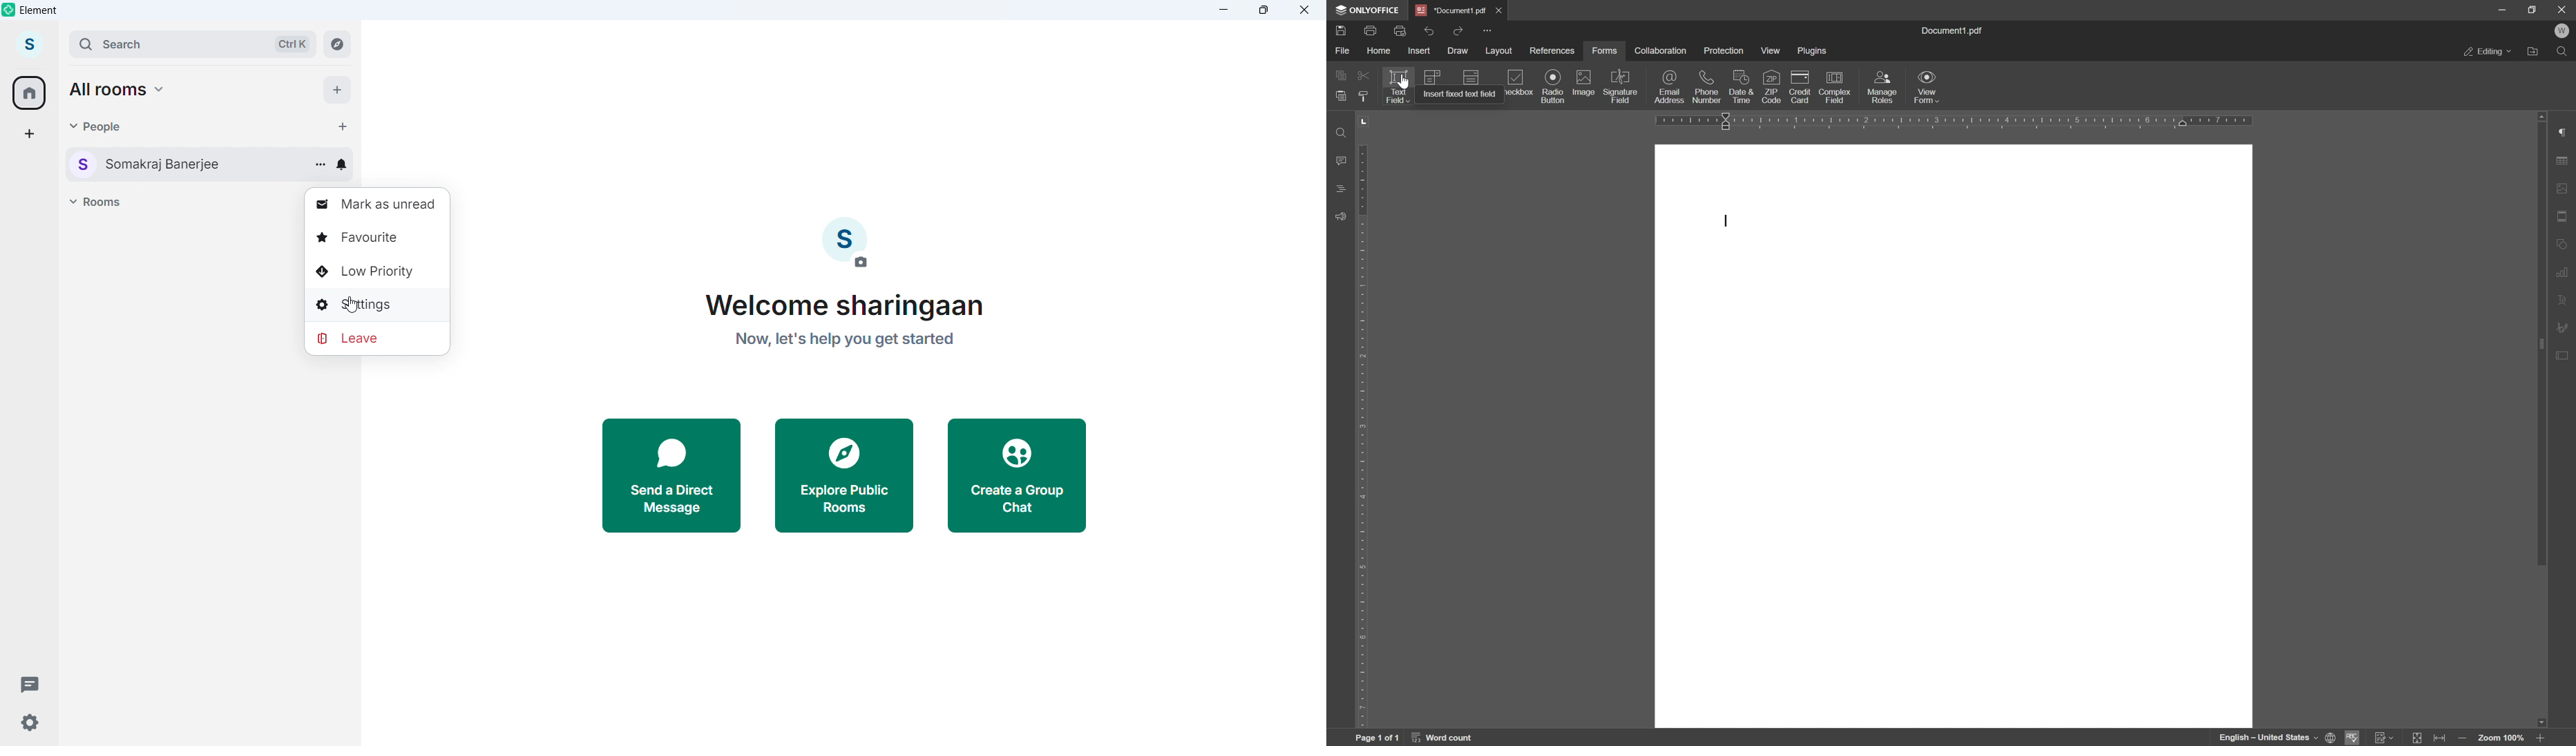 The width and height of the screenshot is (2576, 756). I want to click on Home , so click(30, 93).